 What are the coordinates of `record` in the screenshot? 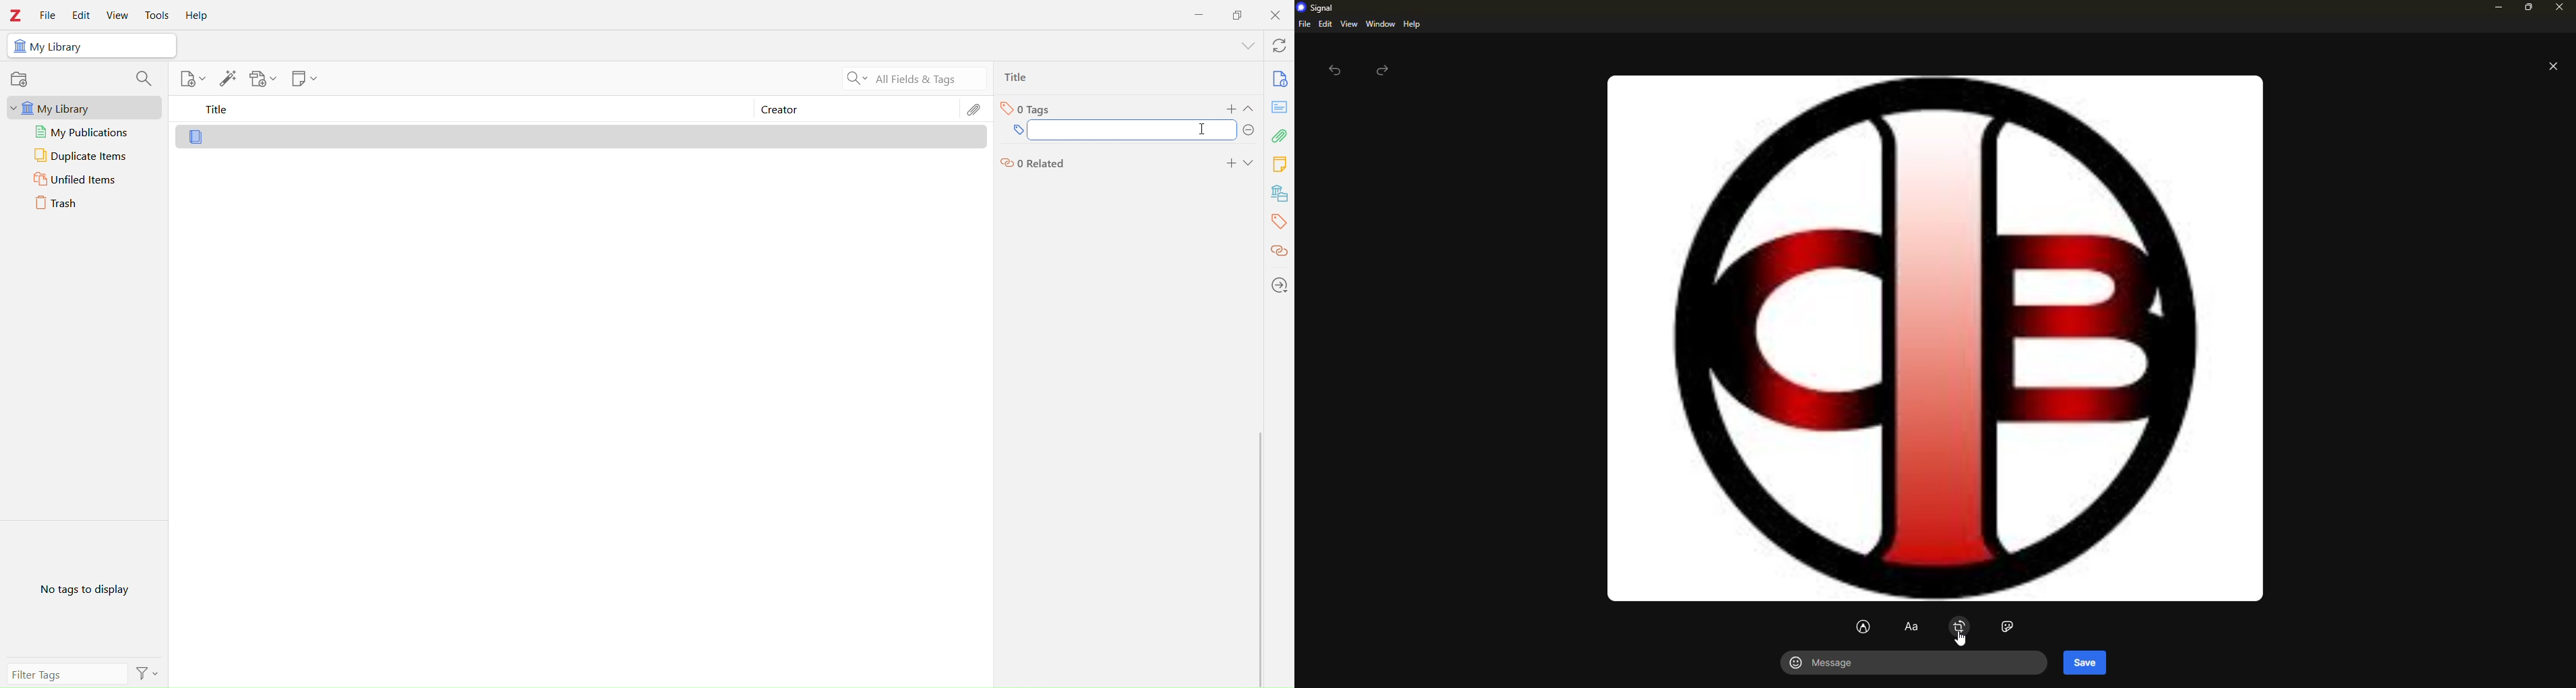 It's located at (19, 80).